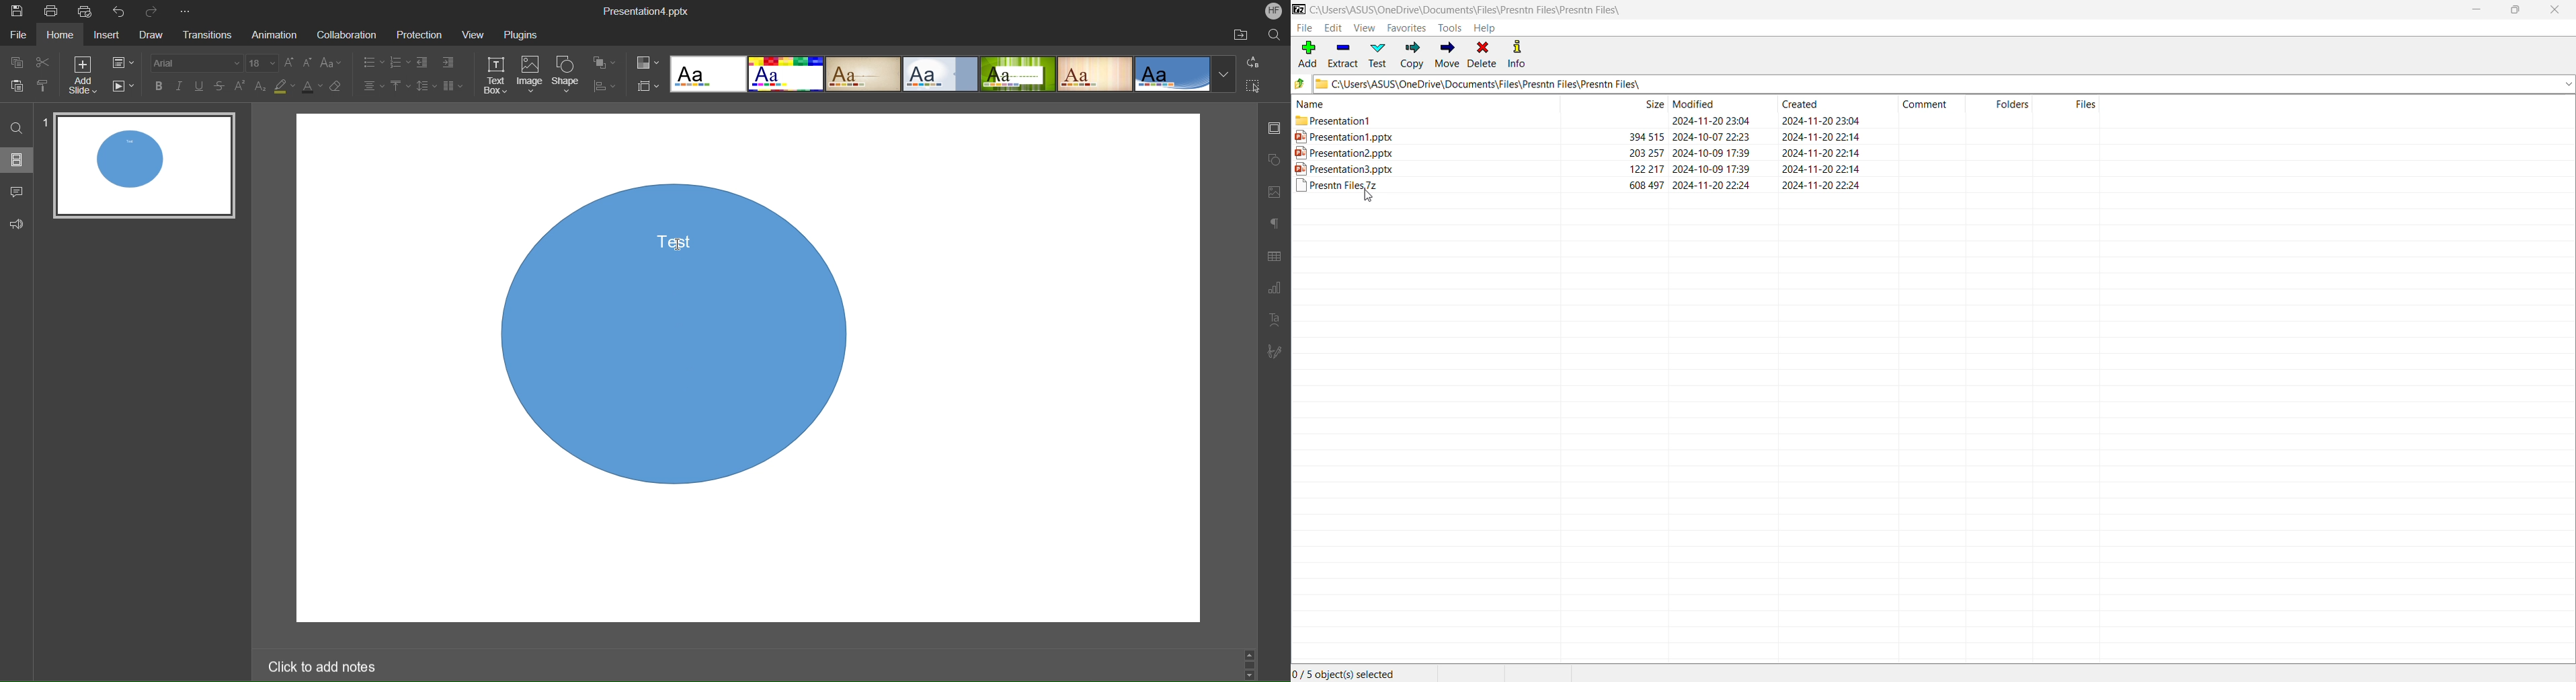 The width and height of the screenshot is (2576, 700). What do you see at coordinates (1698, 103) in the screenshot?
I see `Modified` at bounding box center [1698, 103].